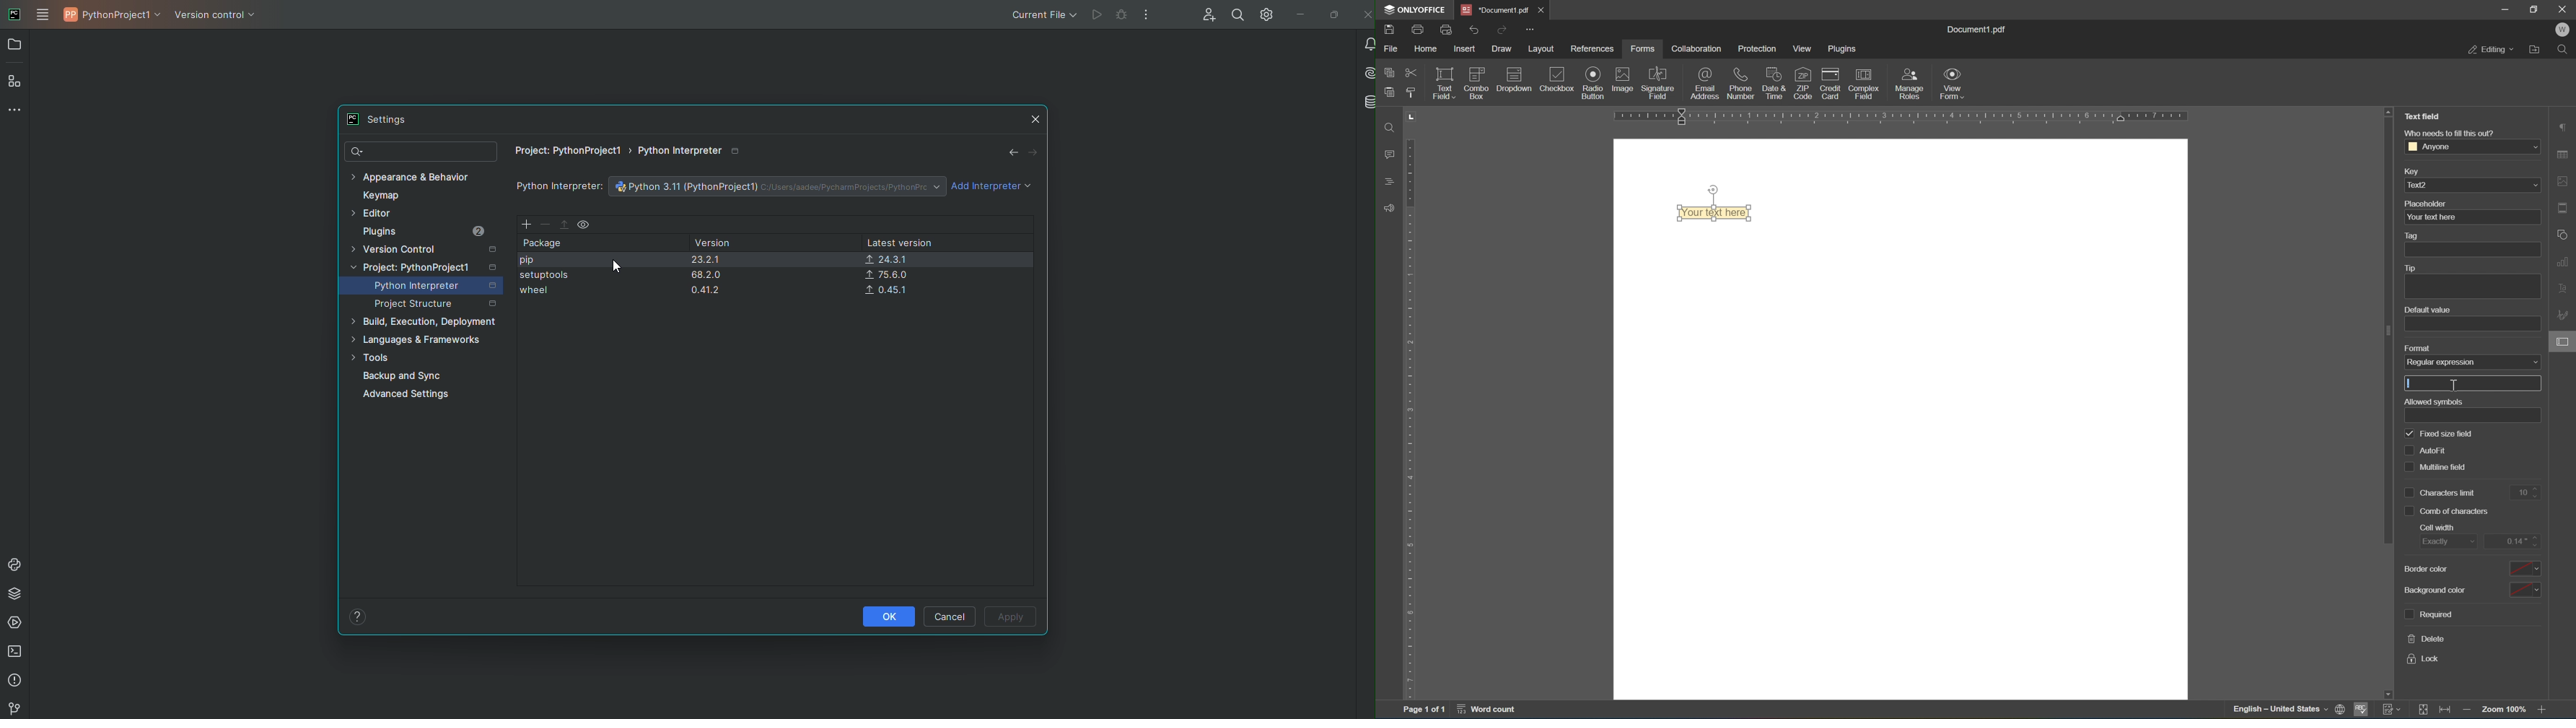  Describe the element at coordinates (2471, 146) in the screenshot. I see `anyone` at that location.